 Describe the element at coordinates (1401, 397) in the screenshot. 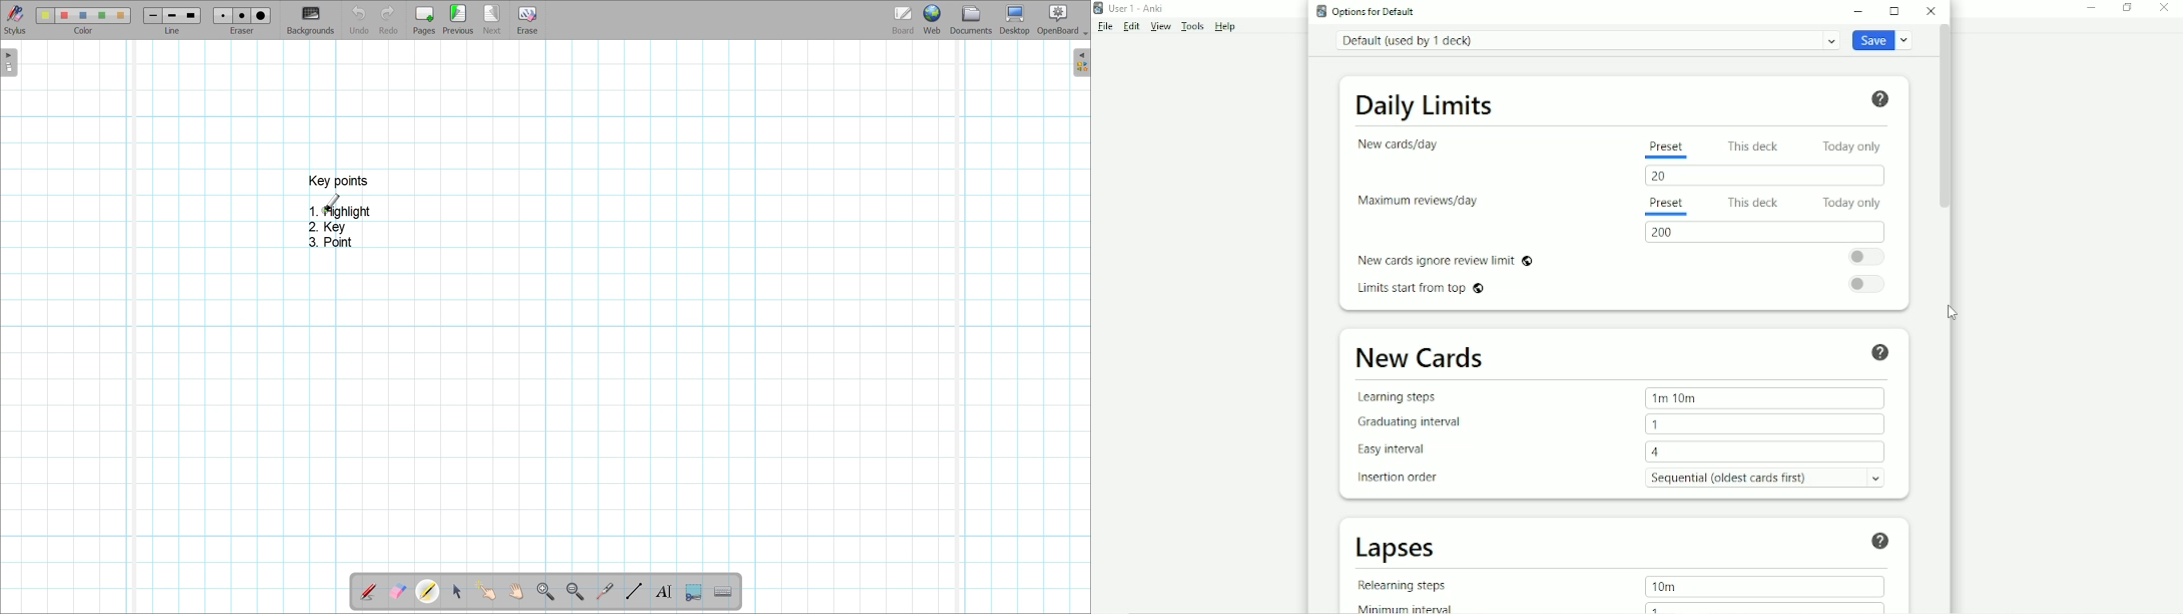

I see `Learning steps` at that location.